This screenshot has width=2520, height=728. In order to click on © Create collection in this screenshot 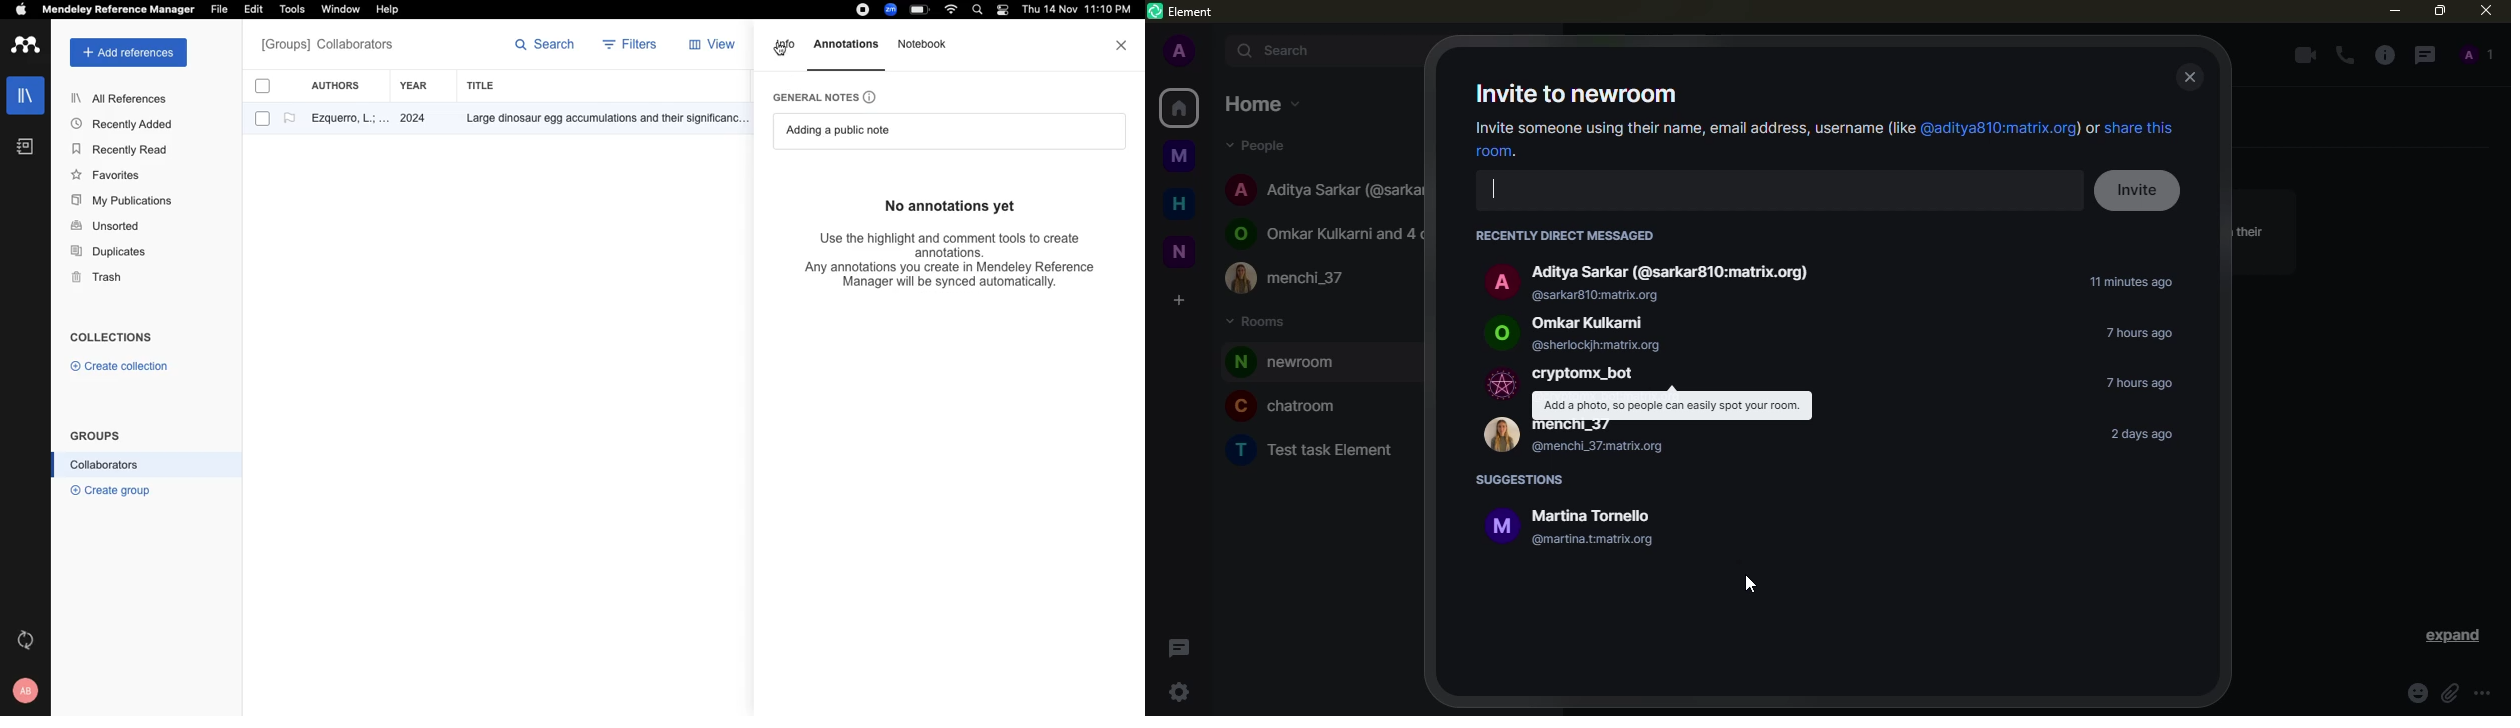, I will do `click(120, 369)`.